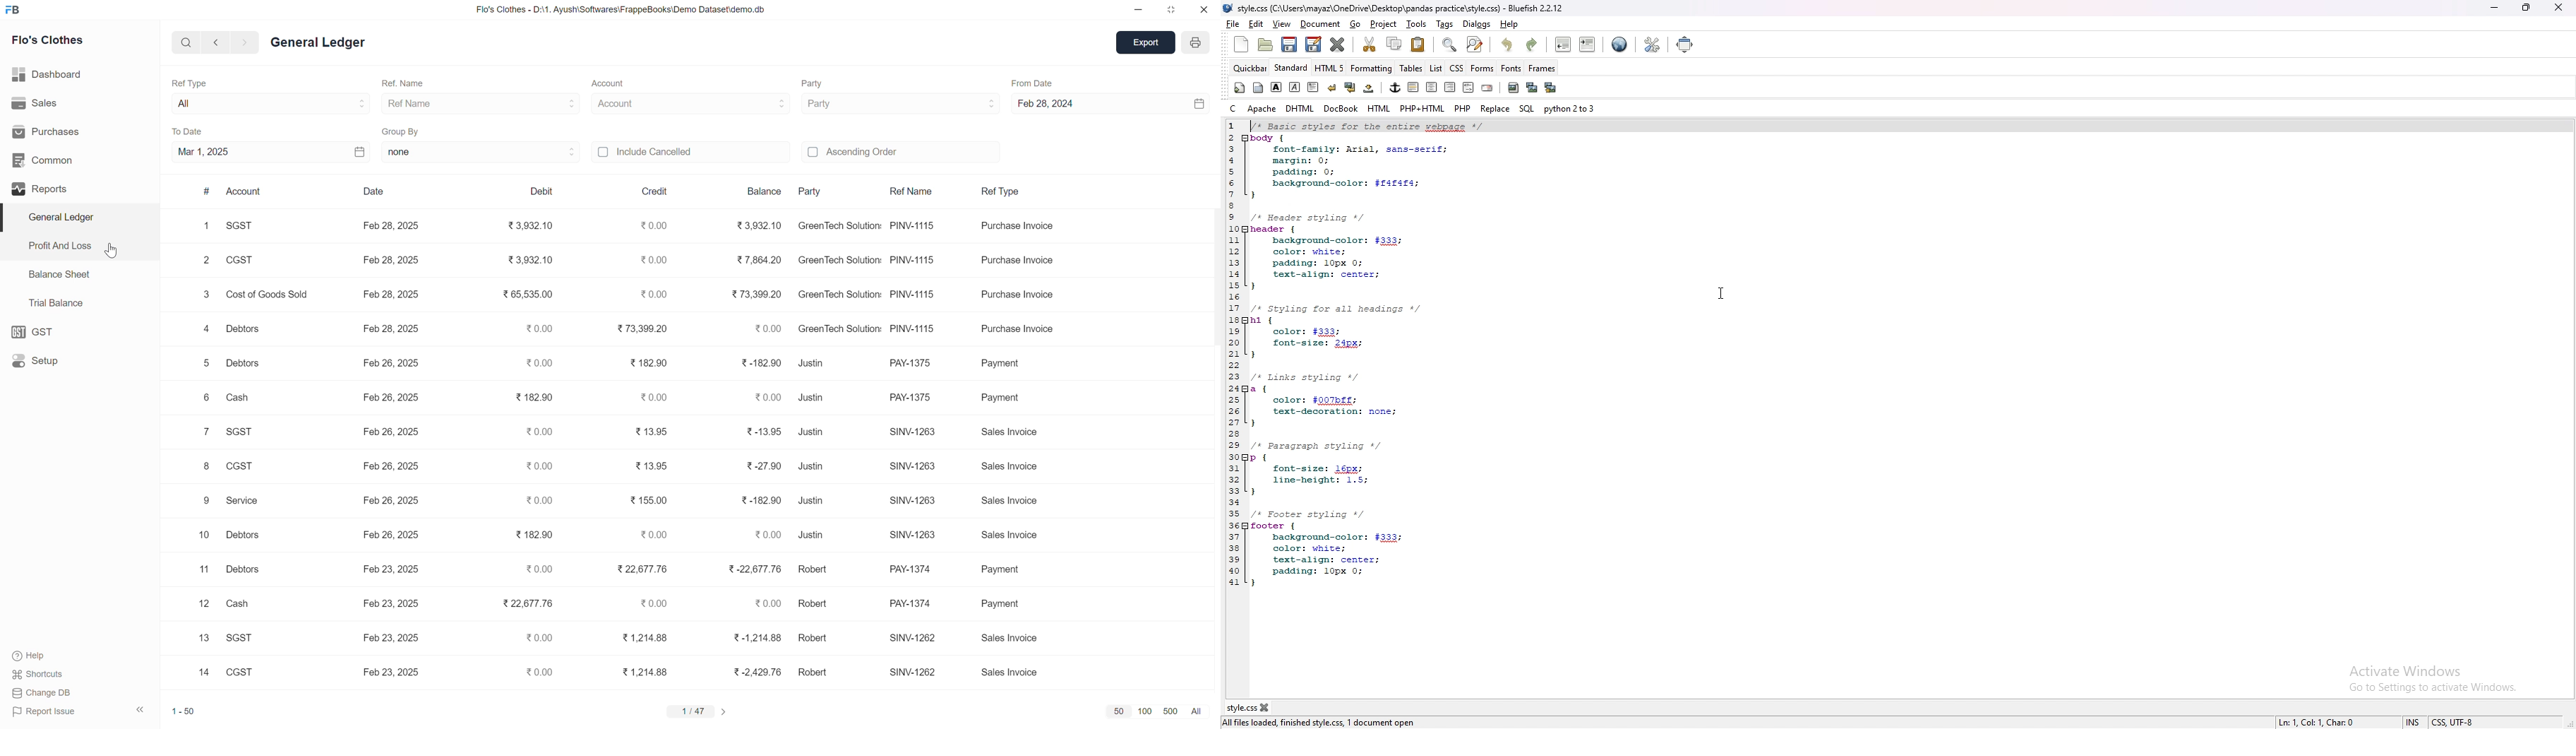  I want to click on 9, so click(207, 501).